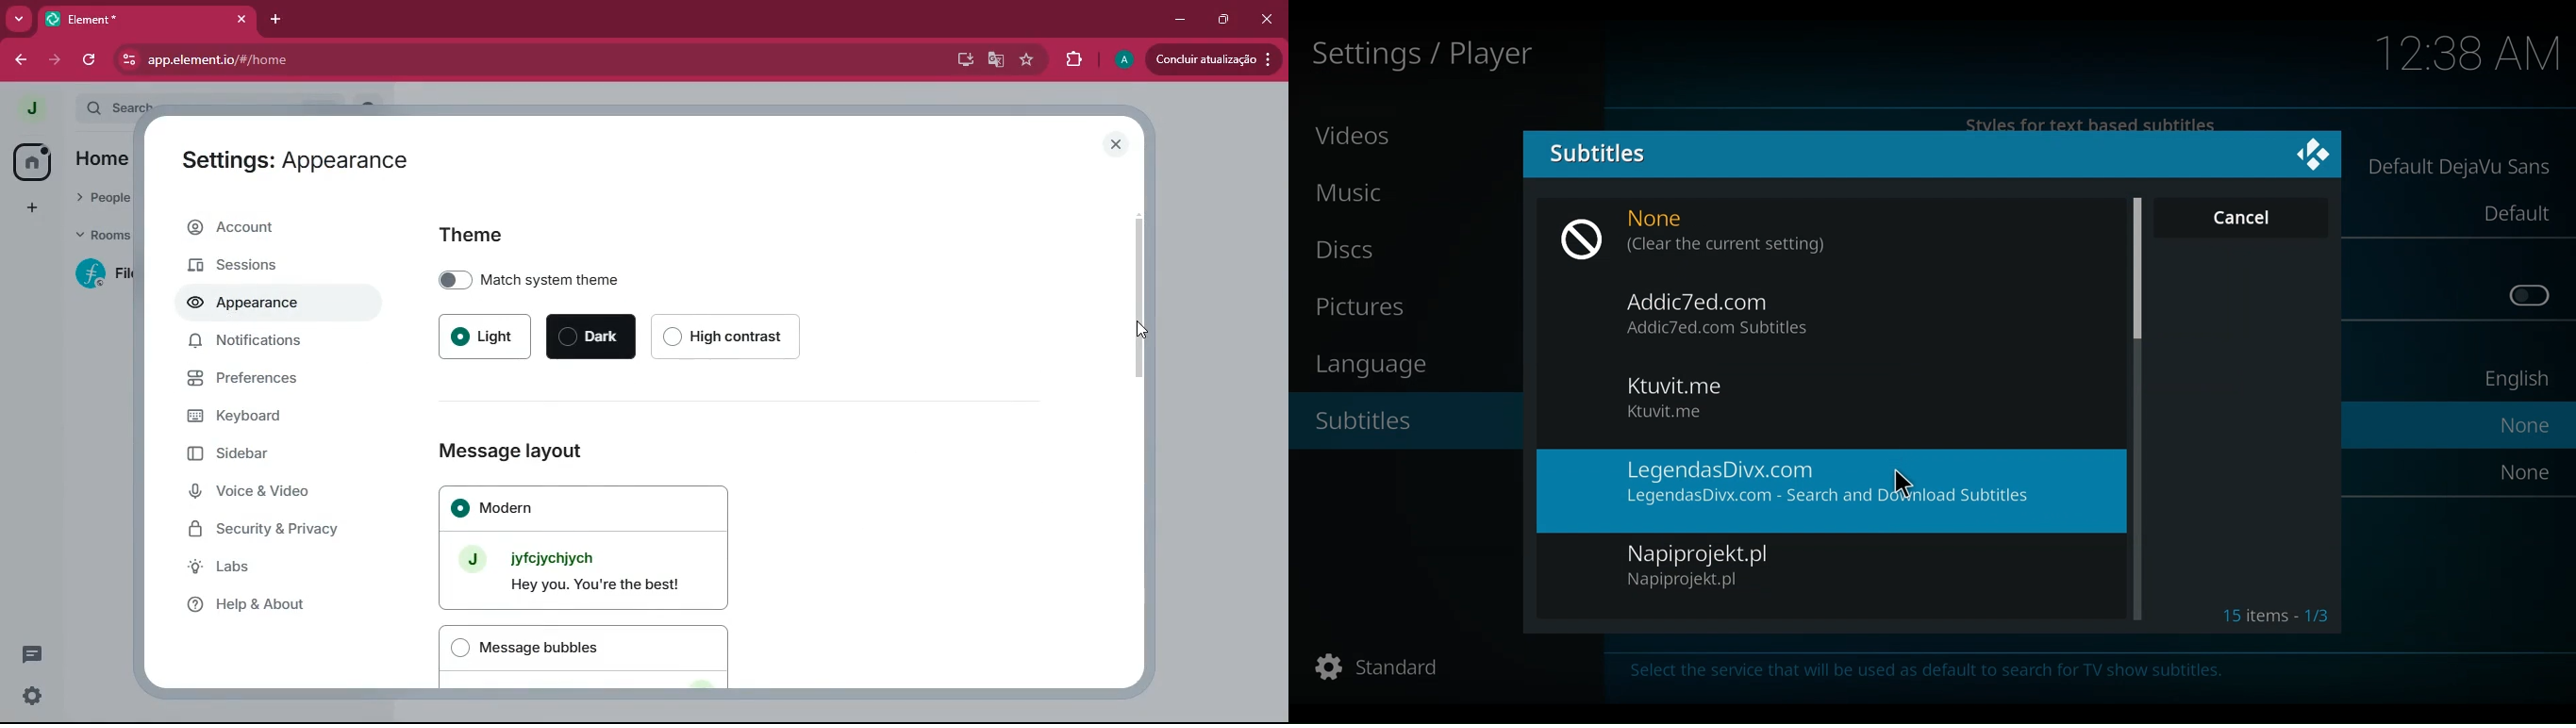 This screenshot has width=2576, height=728. Describe the element at coordinates (2240, 217) in the screenshot. I see `Cancel` at that location.